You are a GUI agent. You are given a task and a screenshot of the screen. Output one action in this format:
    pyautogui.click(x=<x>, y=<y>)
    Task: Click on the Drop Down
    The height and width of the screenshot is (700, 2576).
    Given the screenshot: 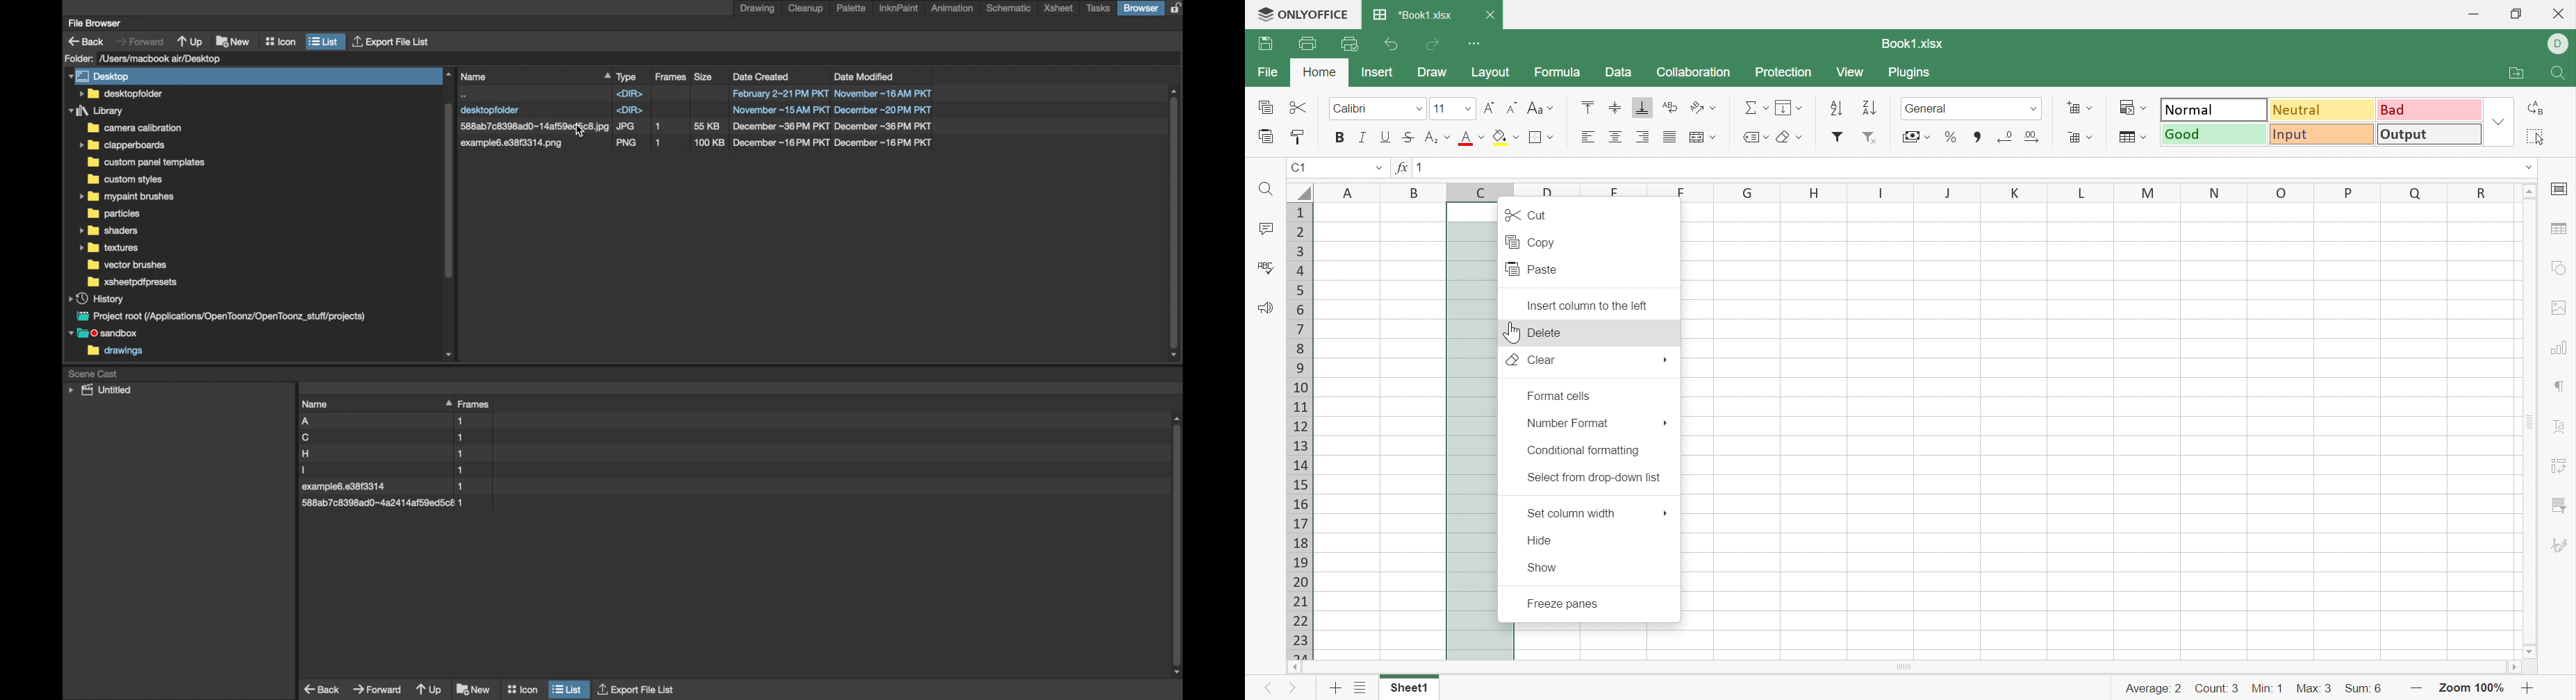 What is the action you would take?
    pyautogui.click(x=1927, y=136)
    